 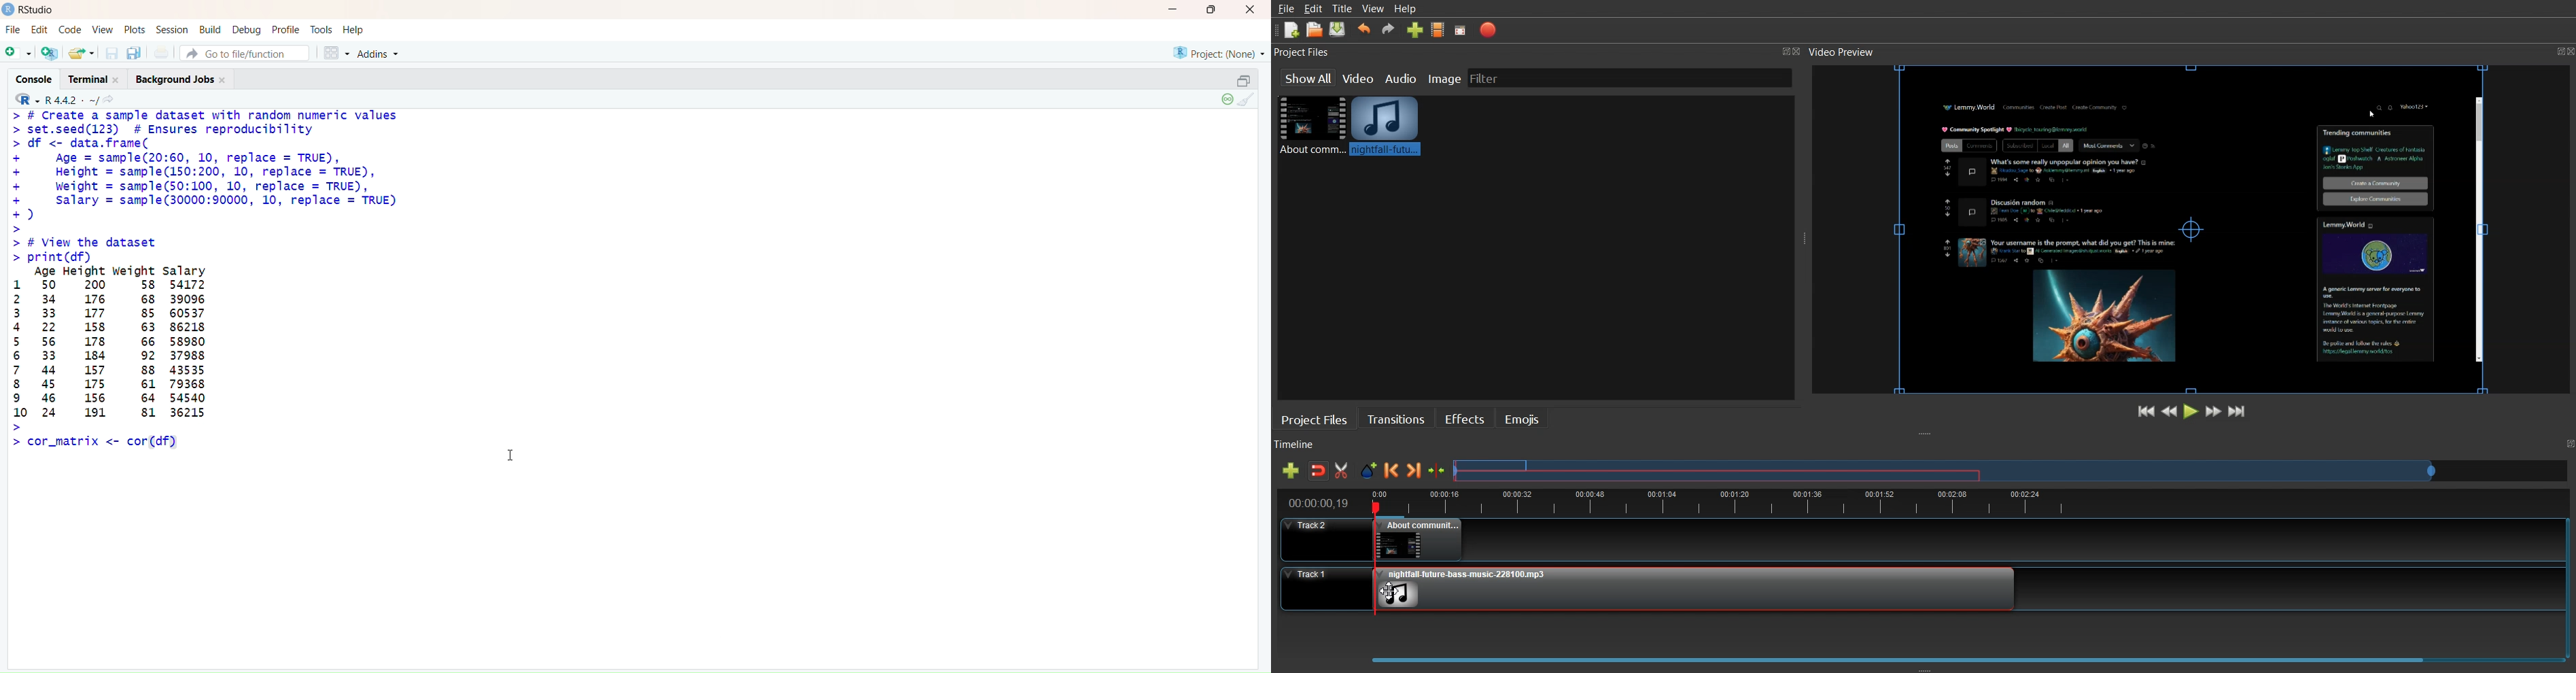 I want to click on Clear Console (Ctrl + L), so click(x=1249, y=101).